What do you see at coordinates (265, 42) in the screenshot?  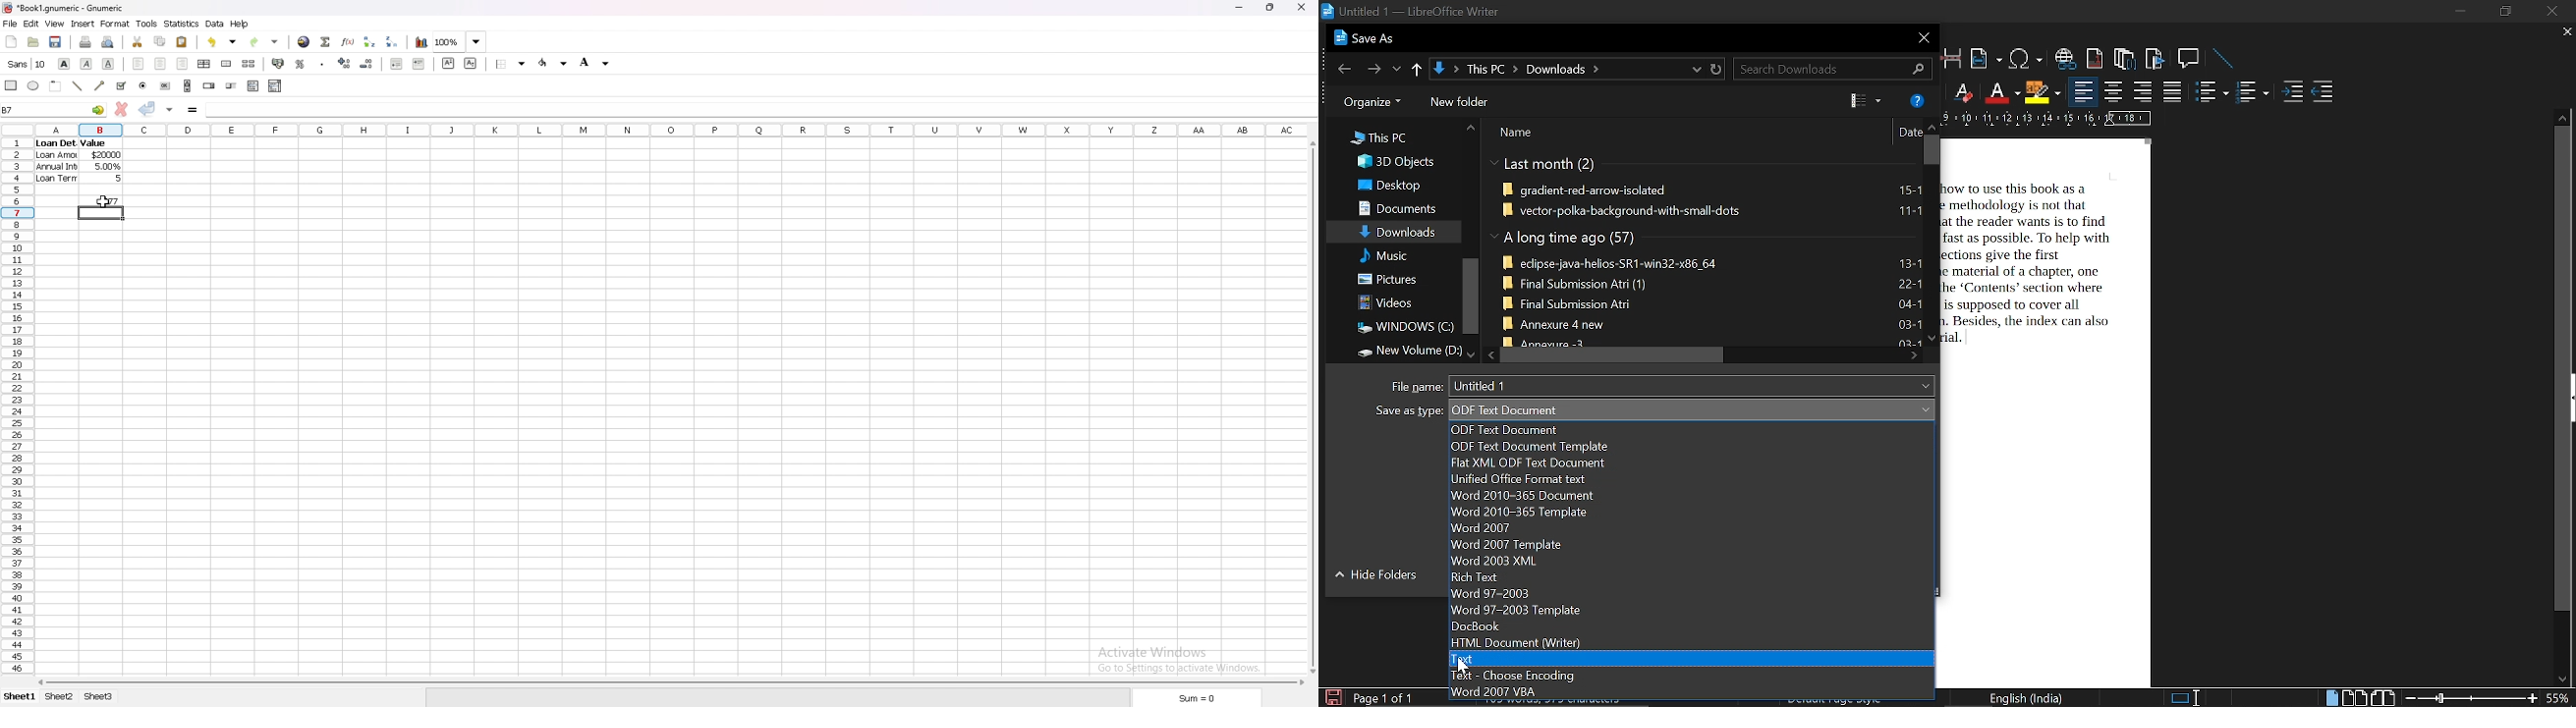 I see `redo` at bounding box center [265, 42].